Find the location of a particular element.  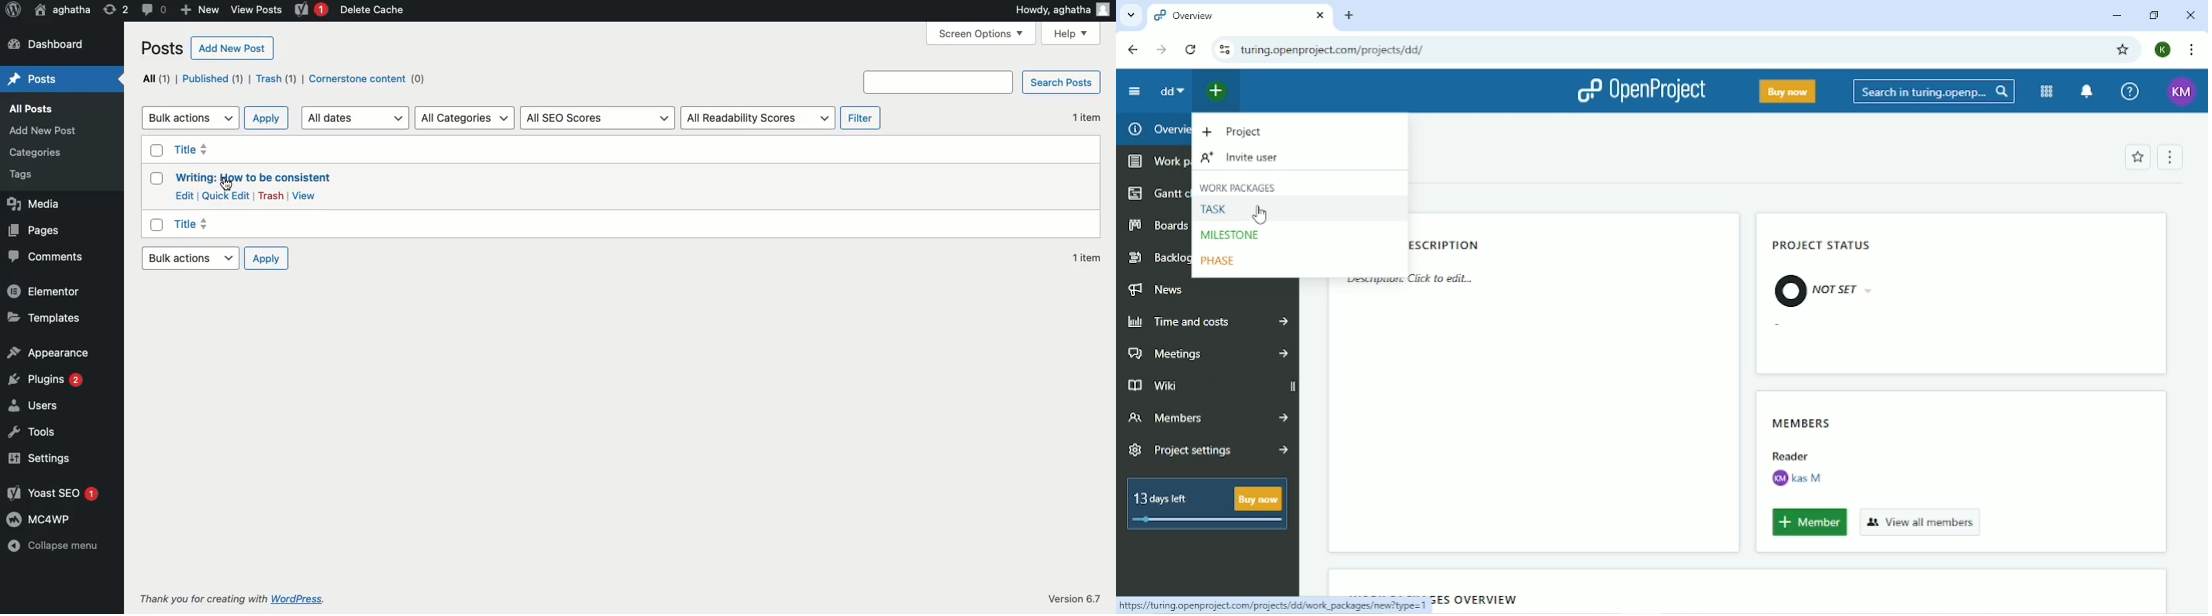

Edit is located at coordinates (184, 195).